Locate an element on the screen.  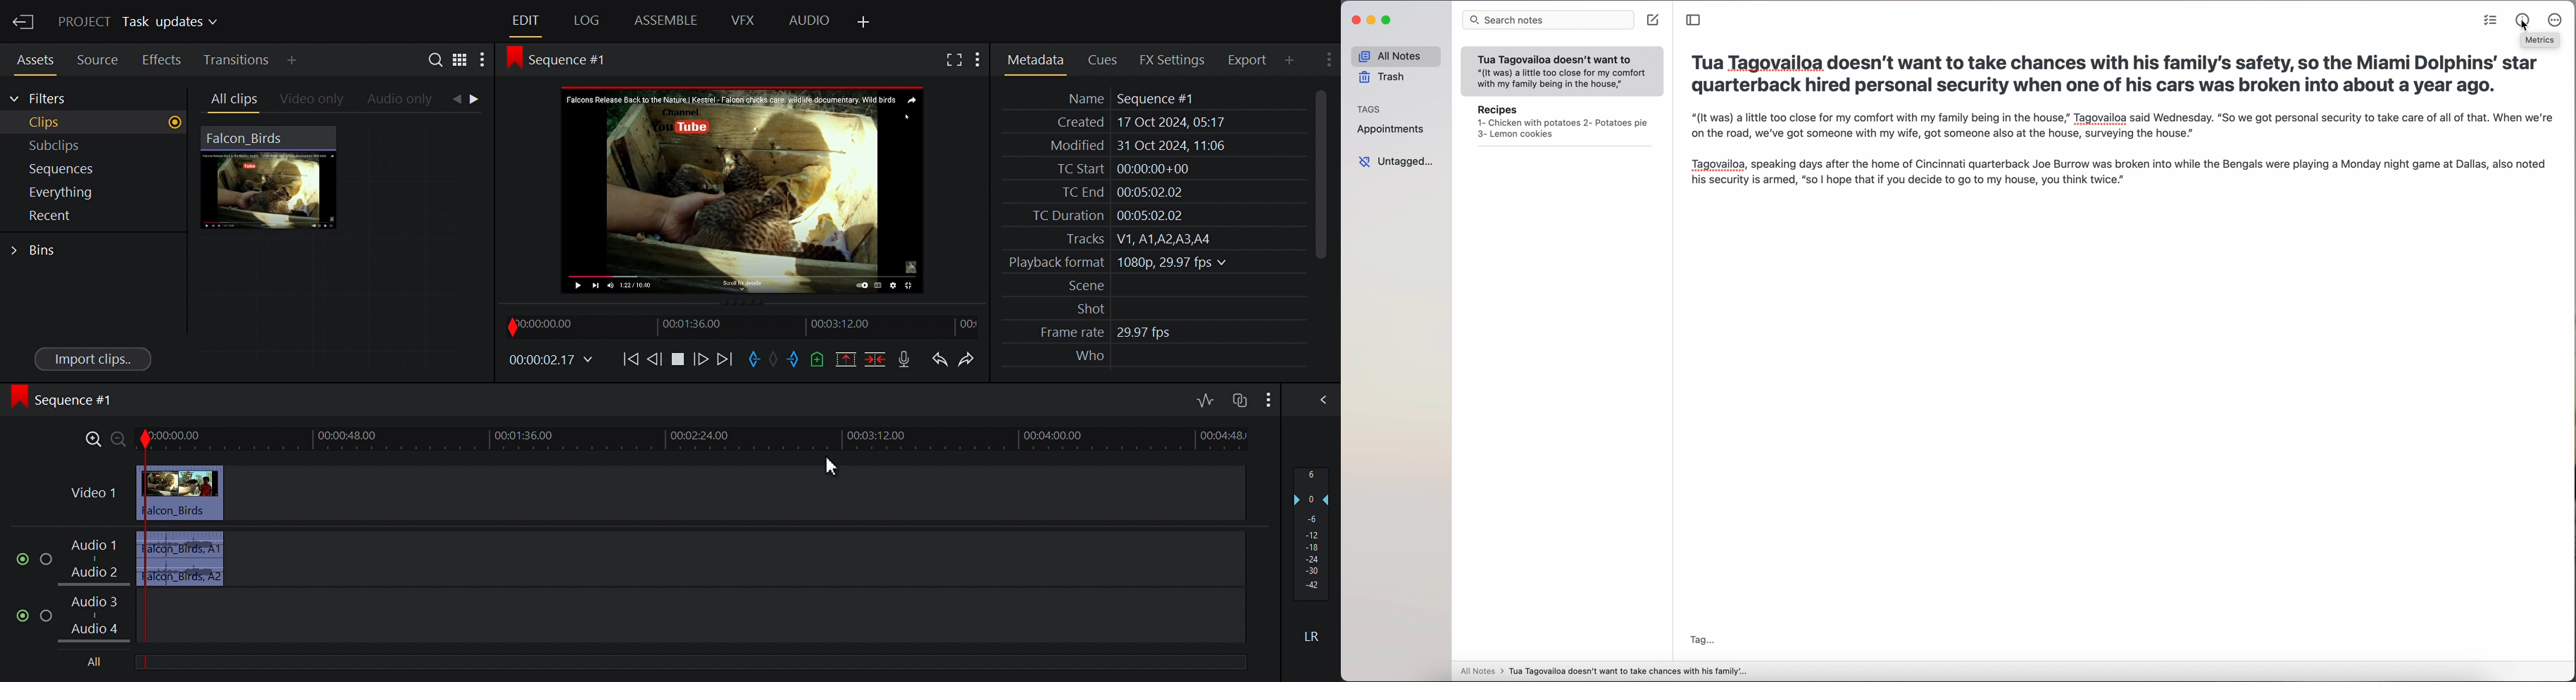
search bar is located at coordinates (1548, 21).